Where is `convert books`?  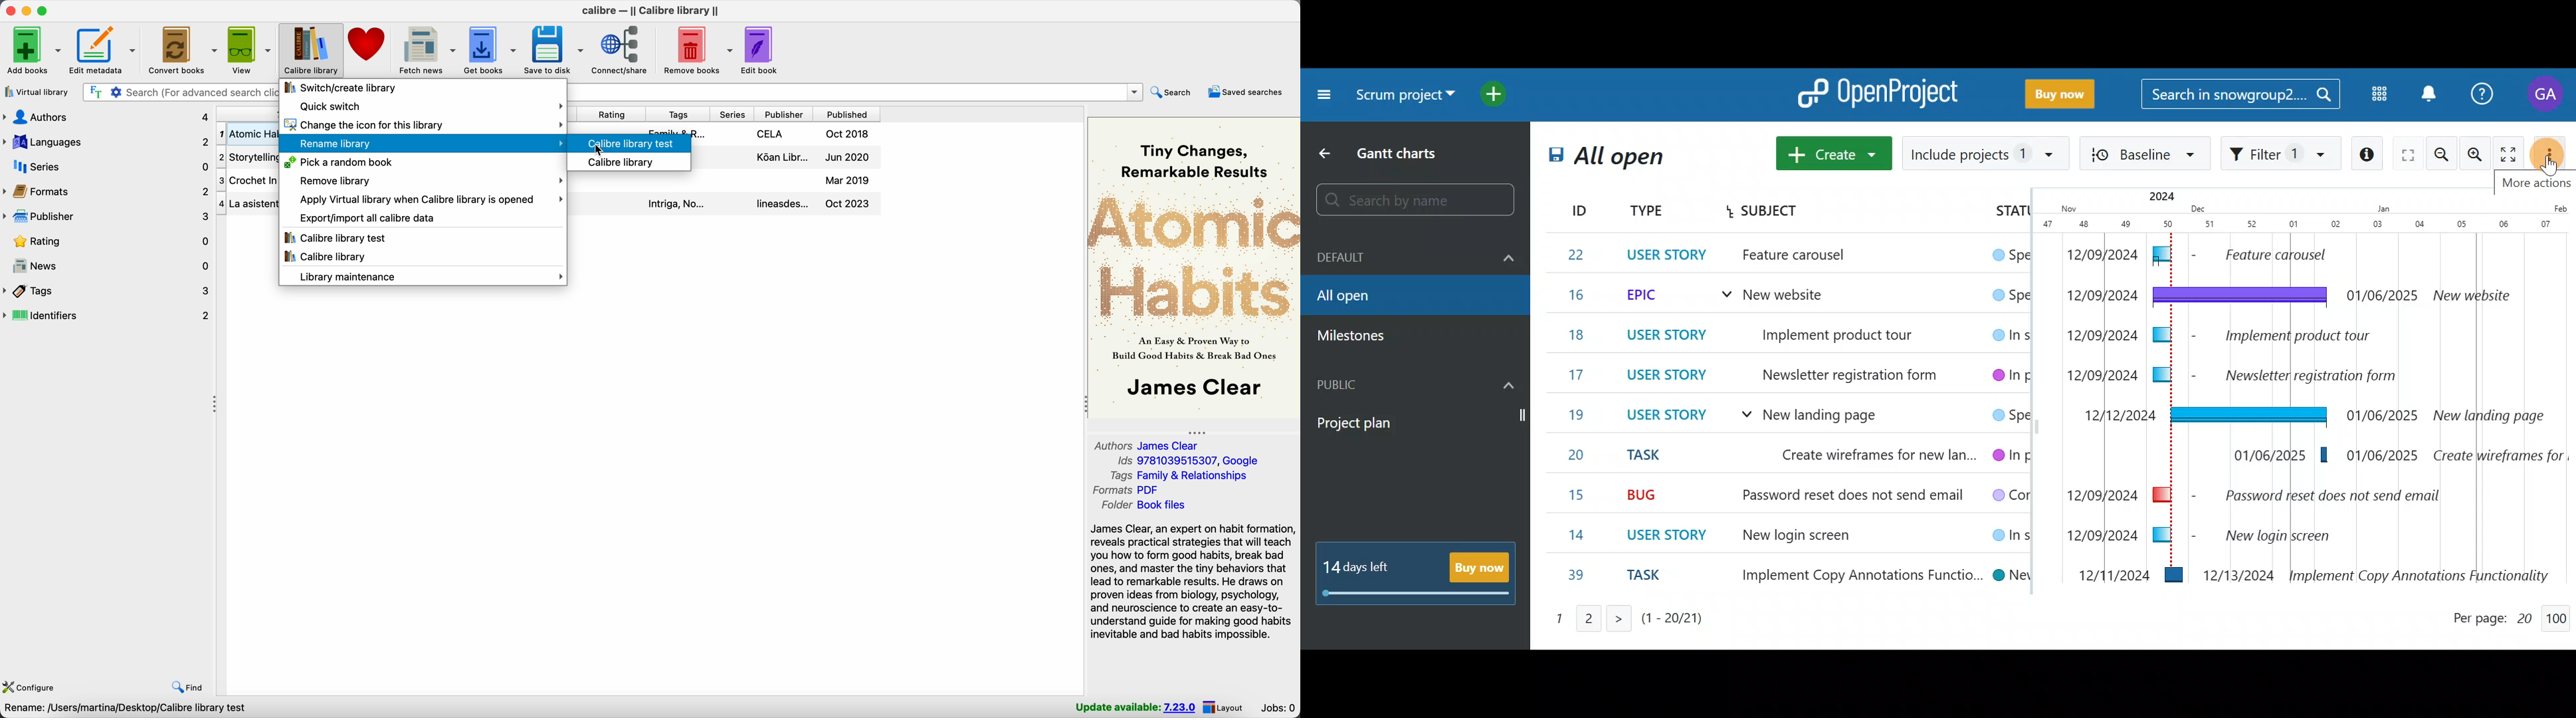 convert books is located at coordinates (183, 50).